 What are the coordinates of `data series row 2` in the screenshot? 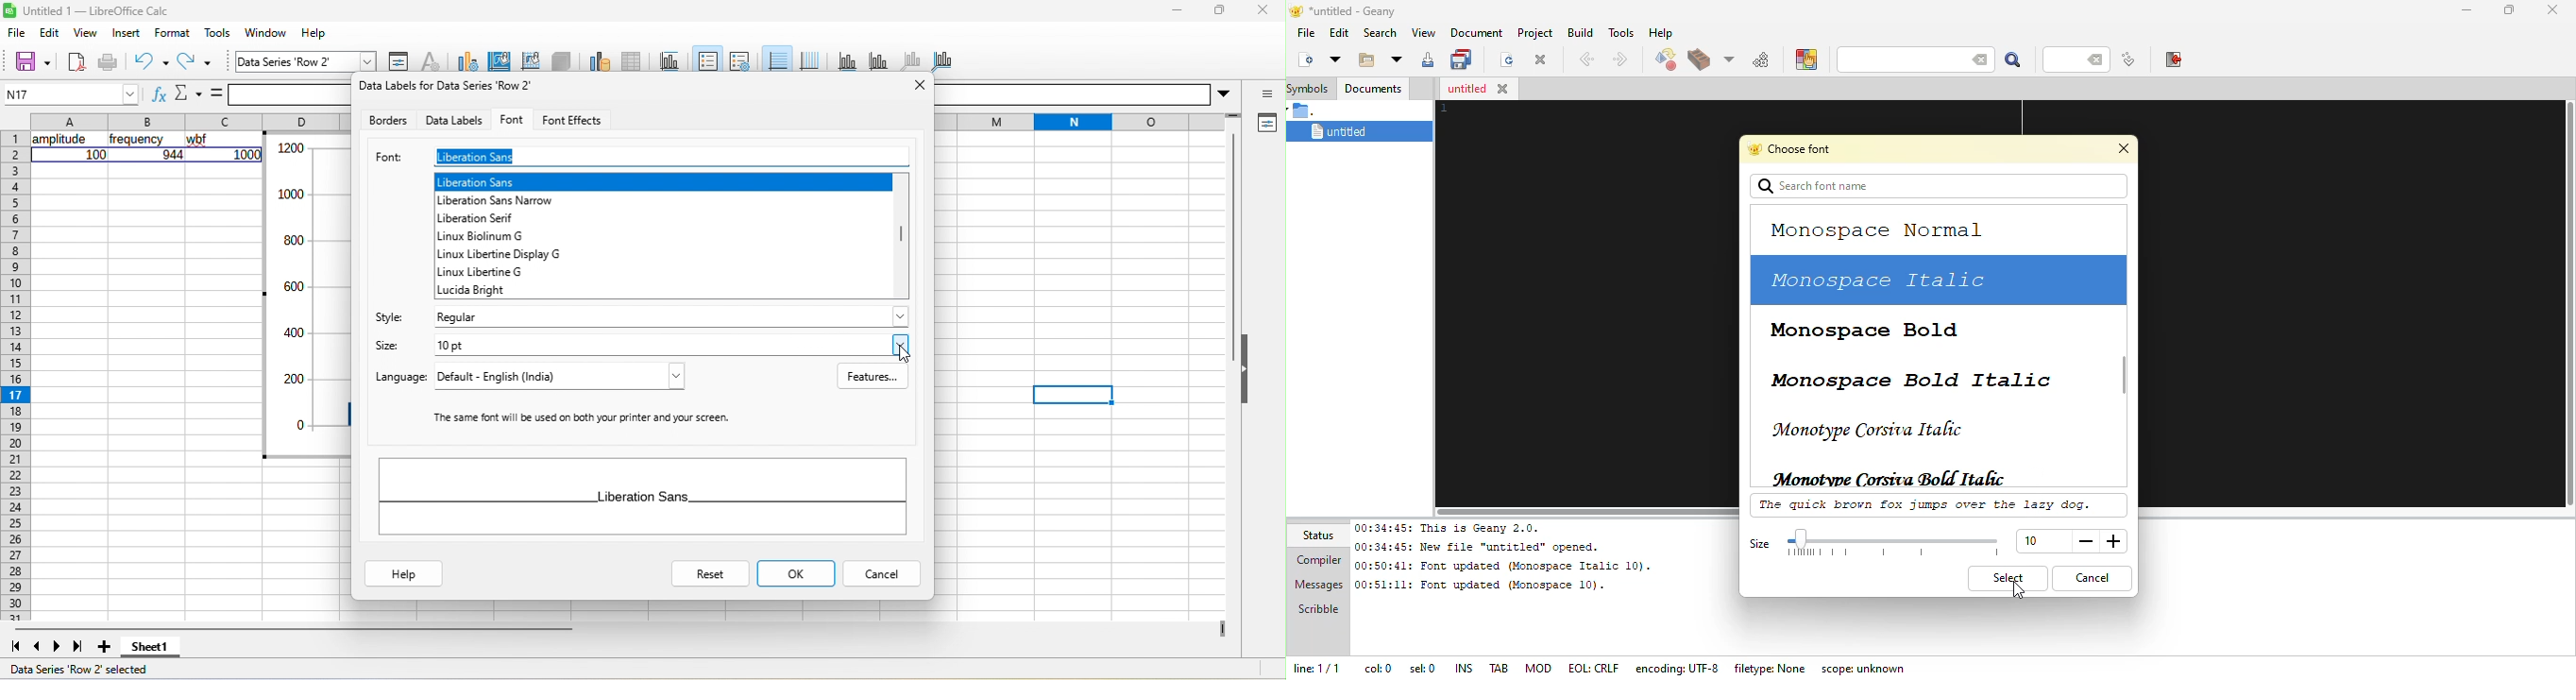 It's located at (289, 58).